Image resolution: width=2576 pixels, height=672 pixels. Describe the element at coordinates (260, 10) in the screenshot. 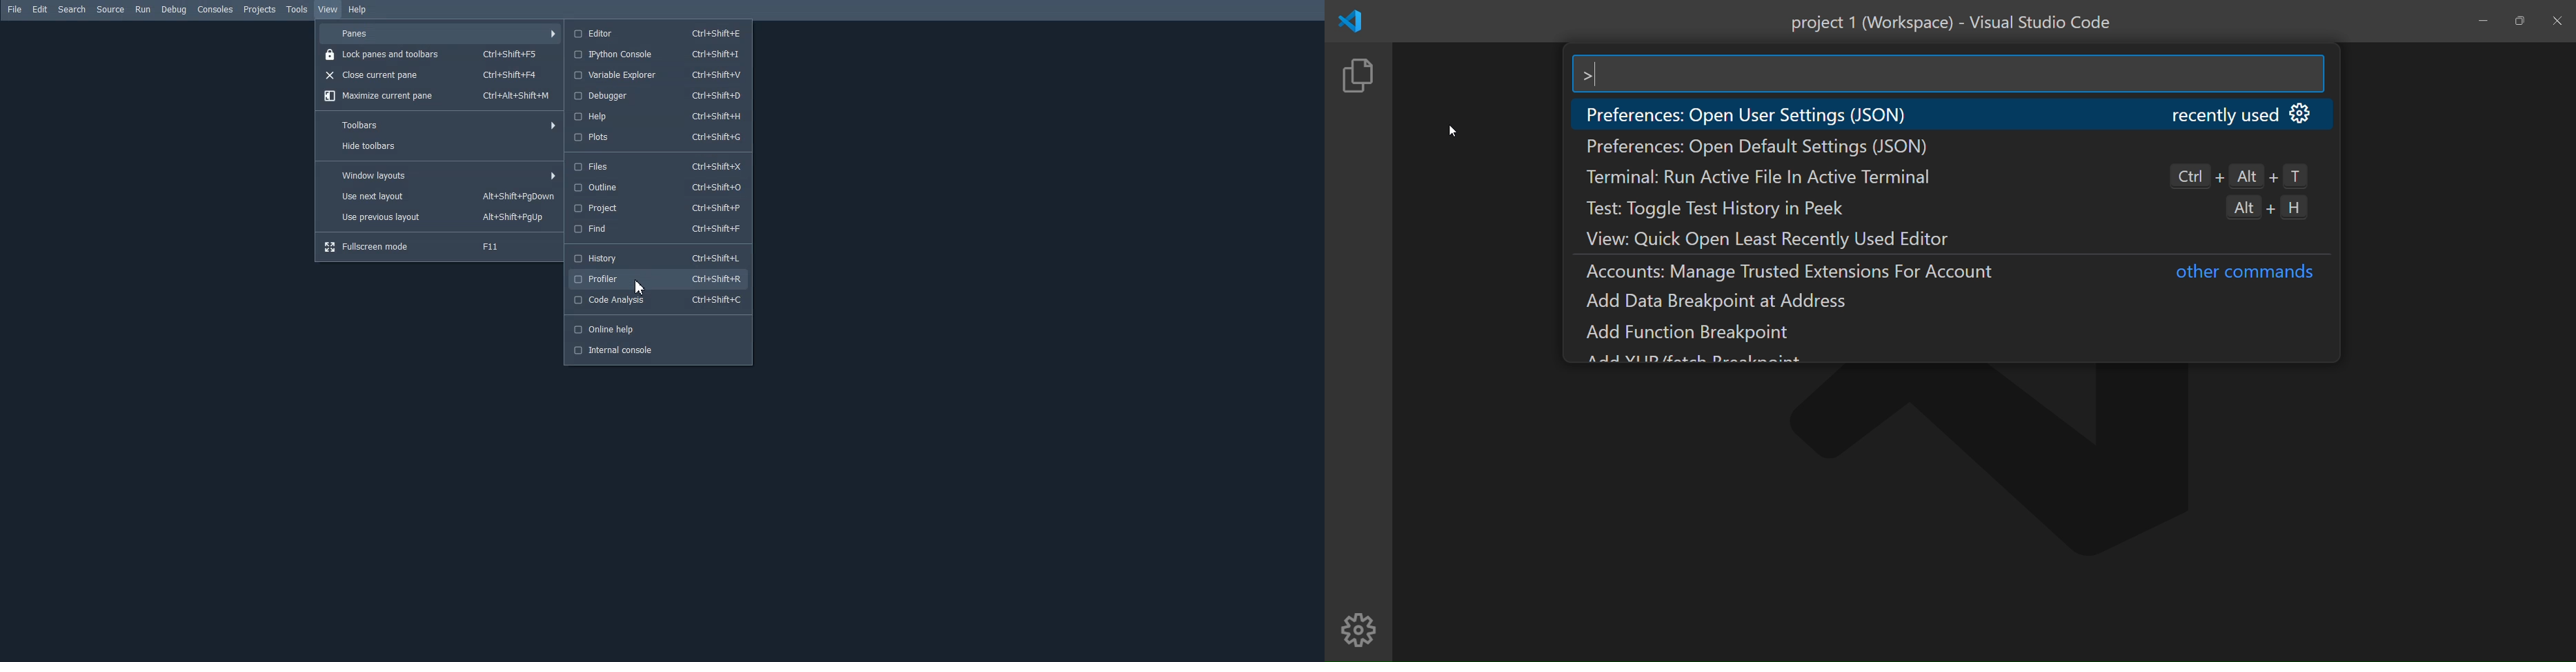

I see `Projects` at that location.